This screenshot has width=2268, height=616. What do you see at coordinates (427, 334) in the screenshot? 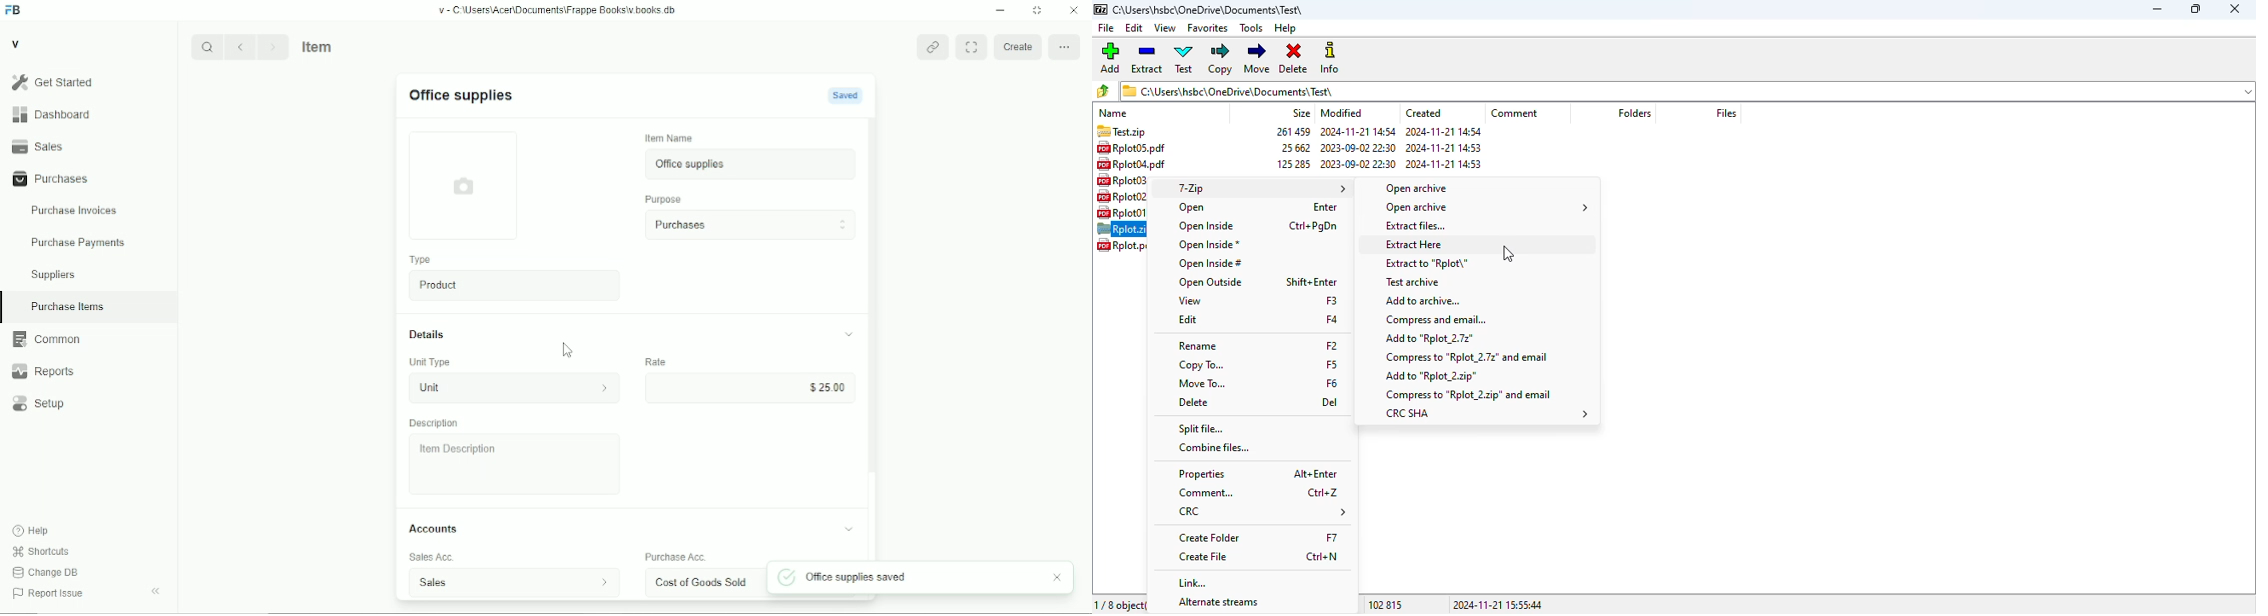
I see `details` at bounding box center [427, 334].